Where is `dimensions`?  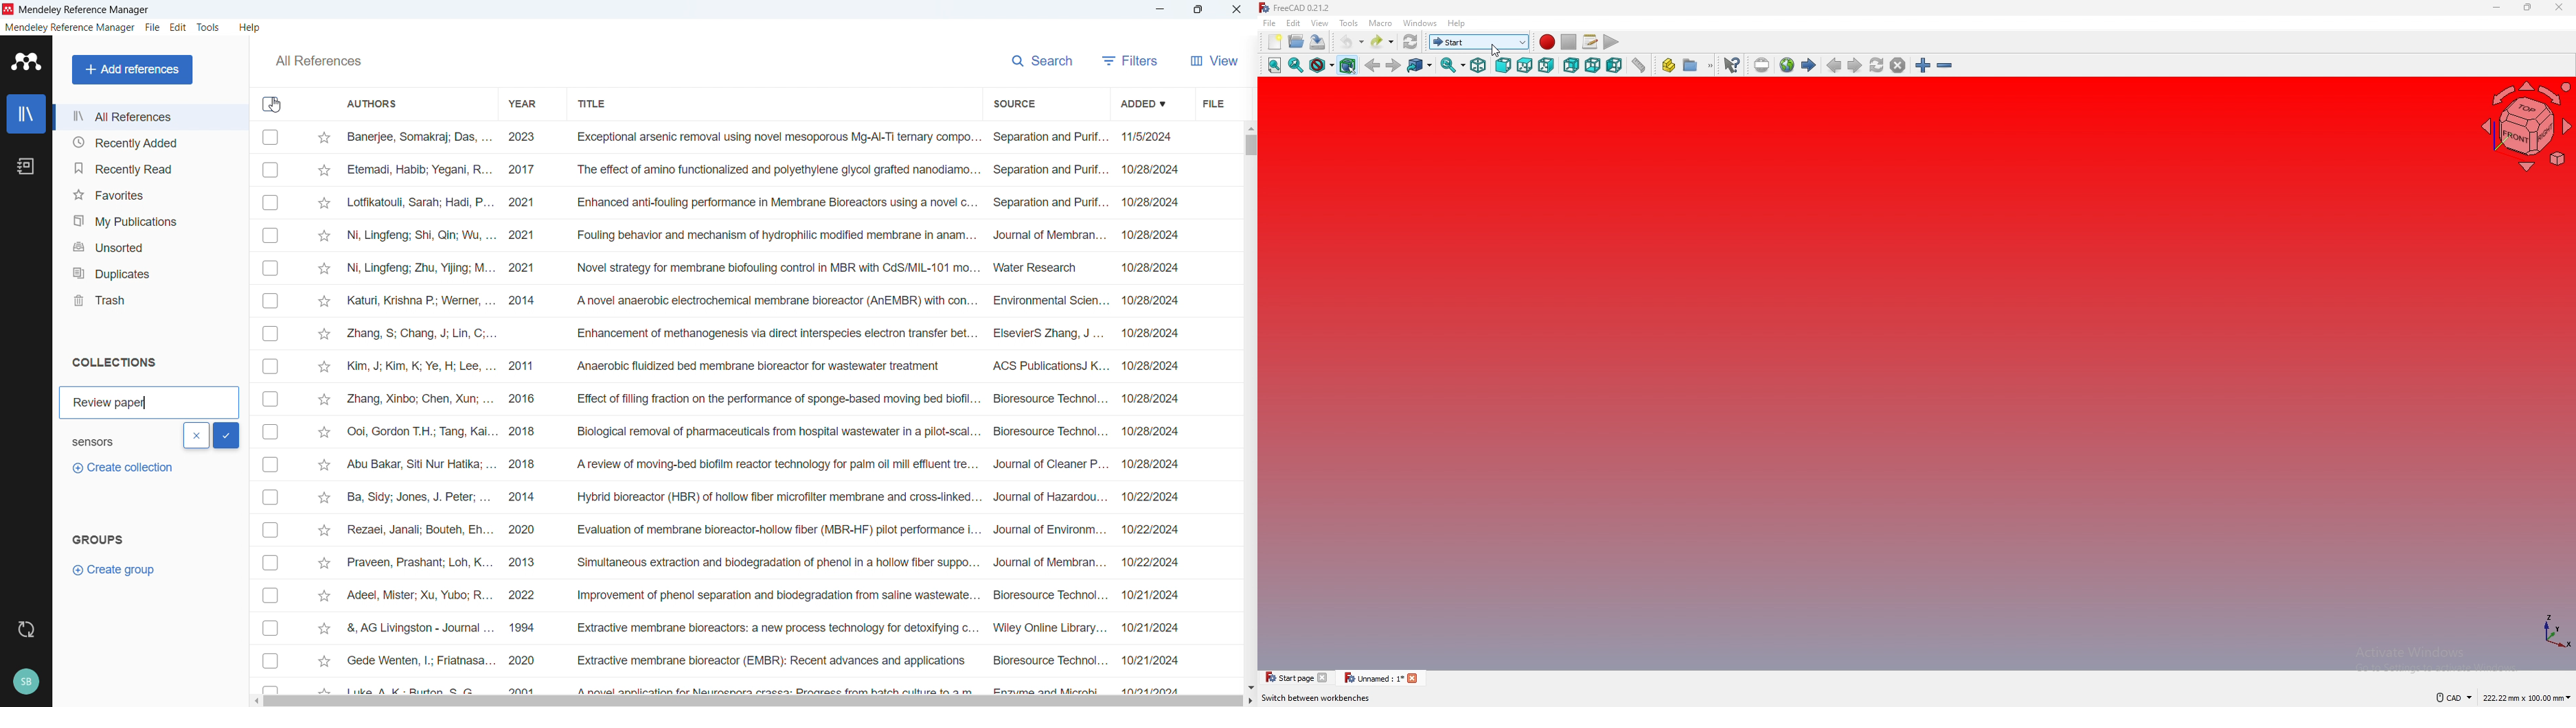 dimensions is located at coordinates (2527, 698).